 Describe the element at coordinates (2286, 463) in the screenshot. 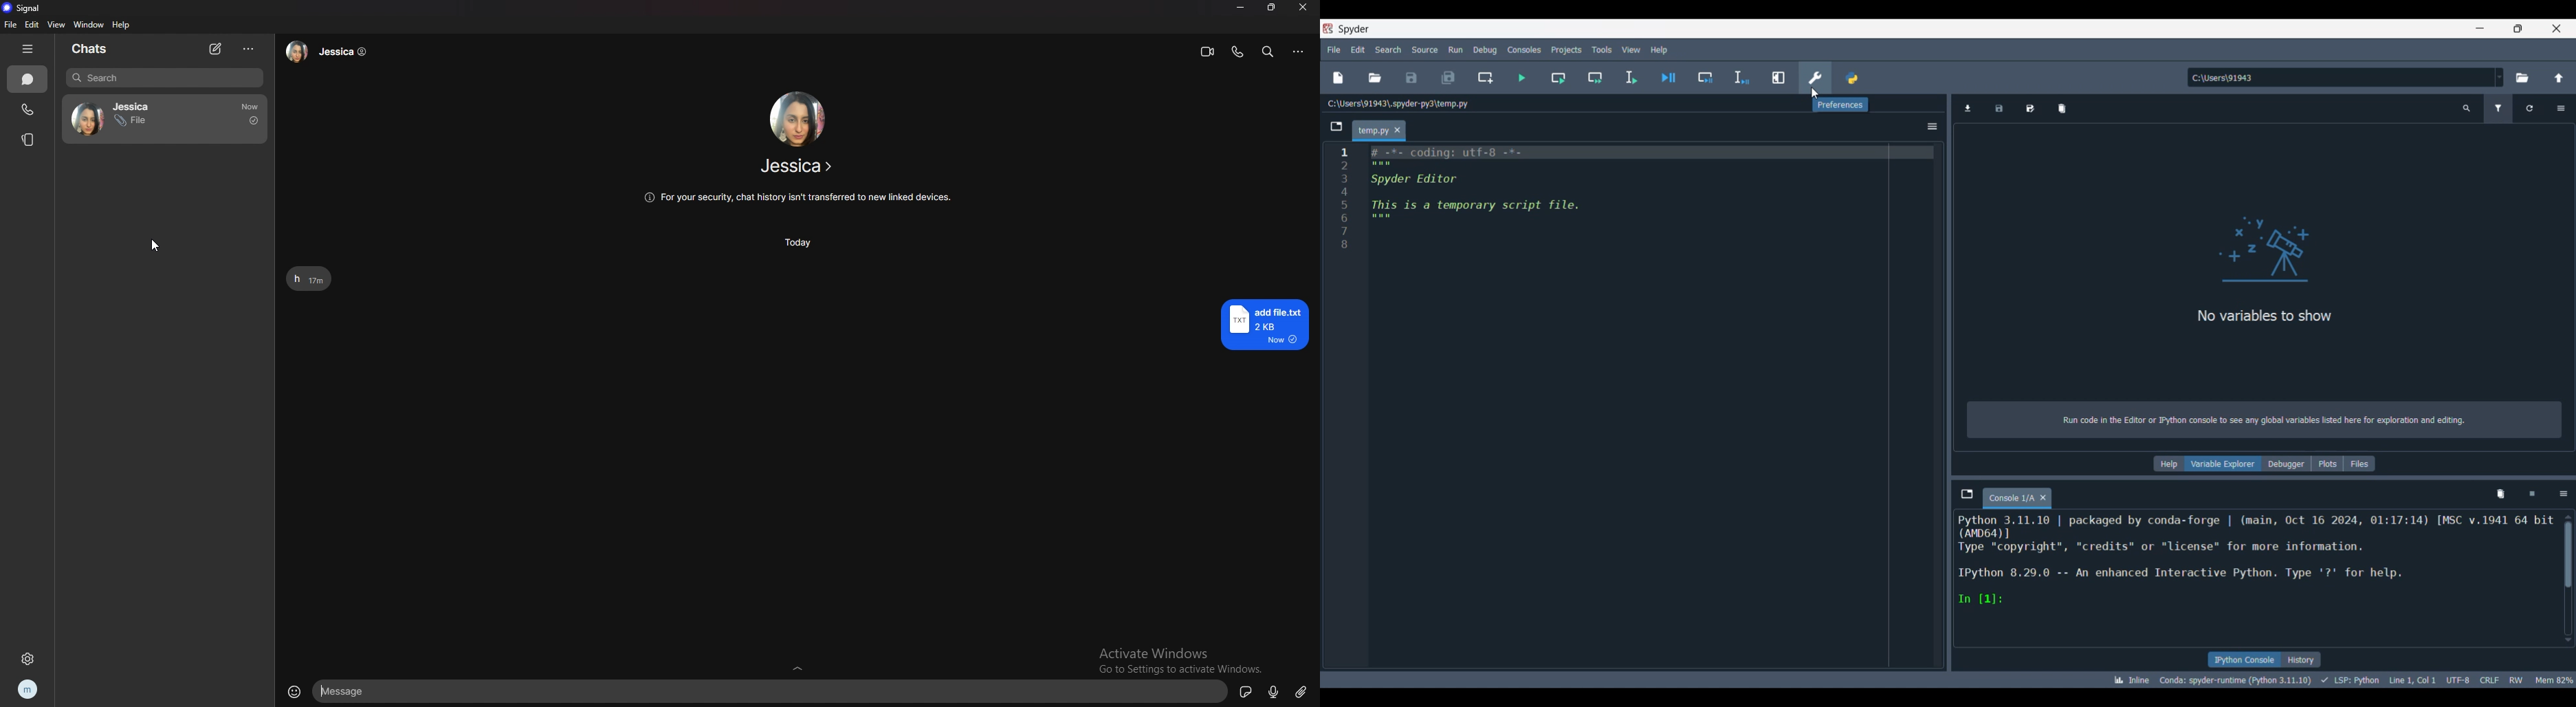

I see `Debugger` at that location.